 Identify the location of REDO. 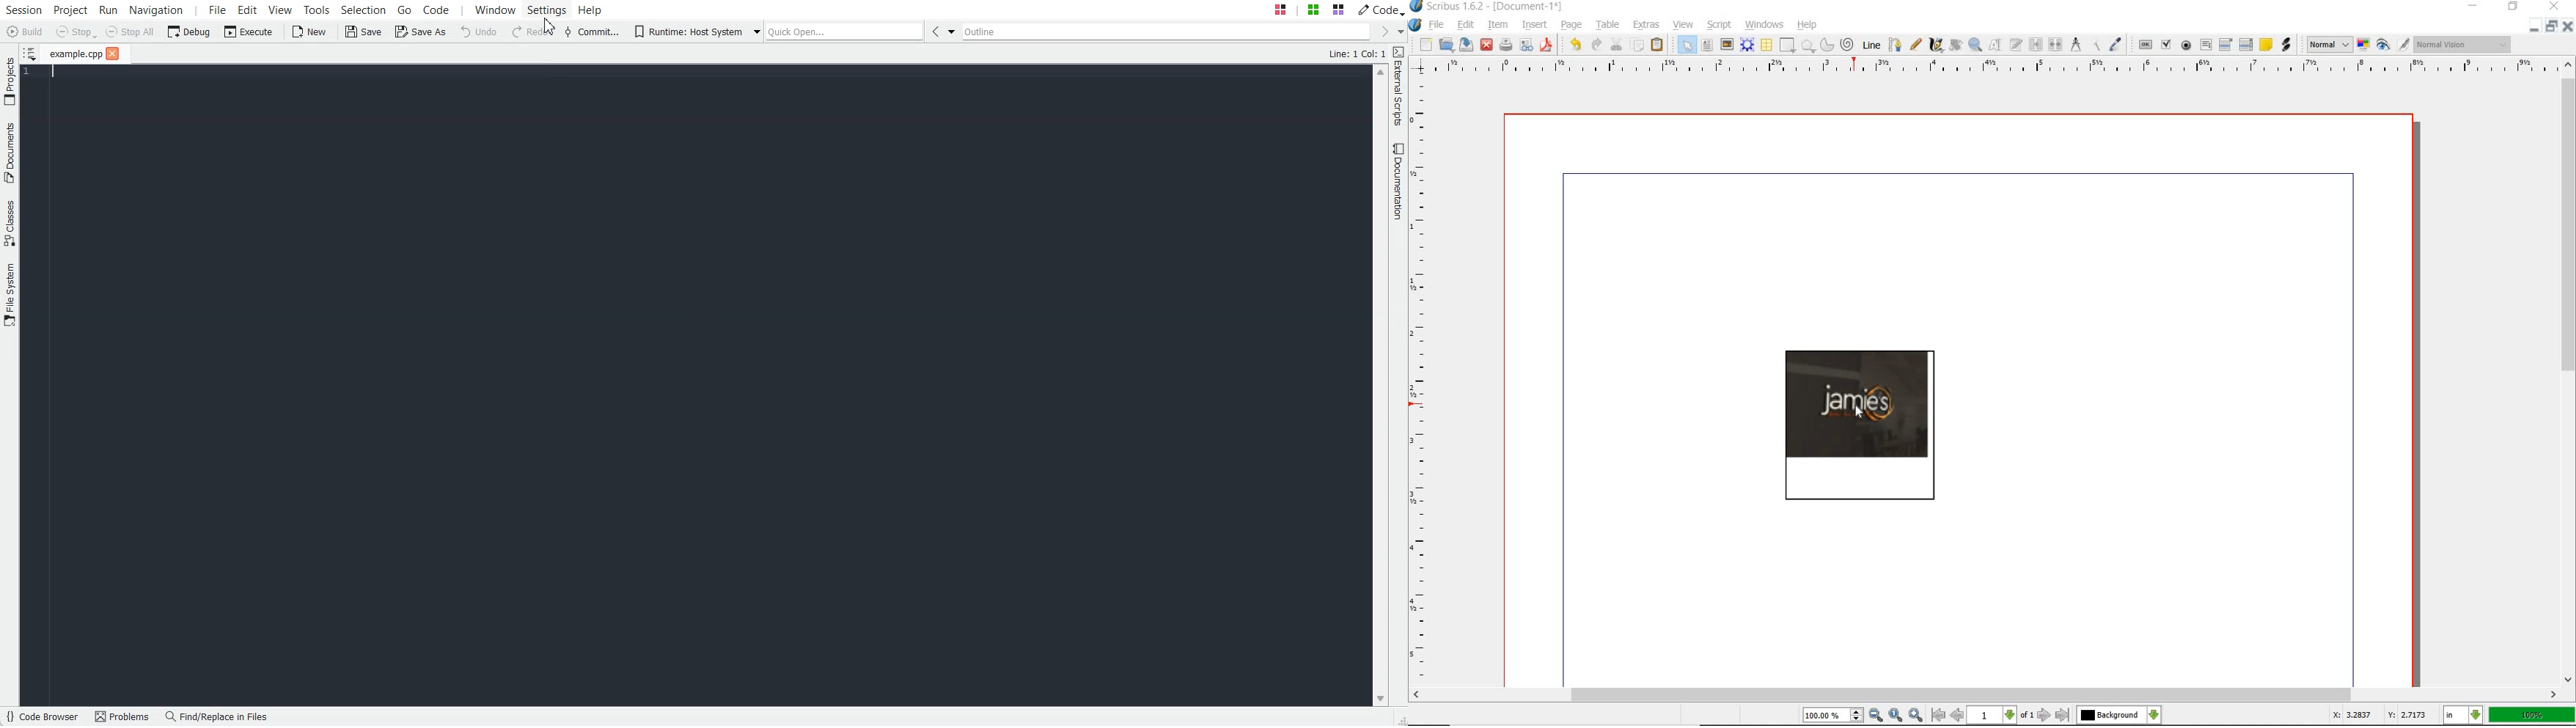
(1574, 45).